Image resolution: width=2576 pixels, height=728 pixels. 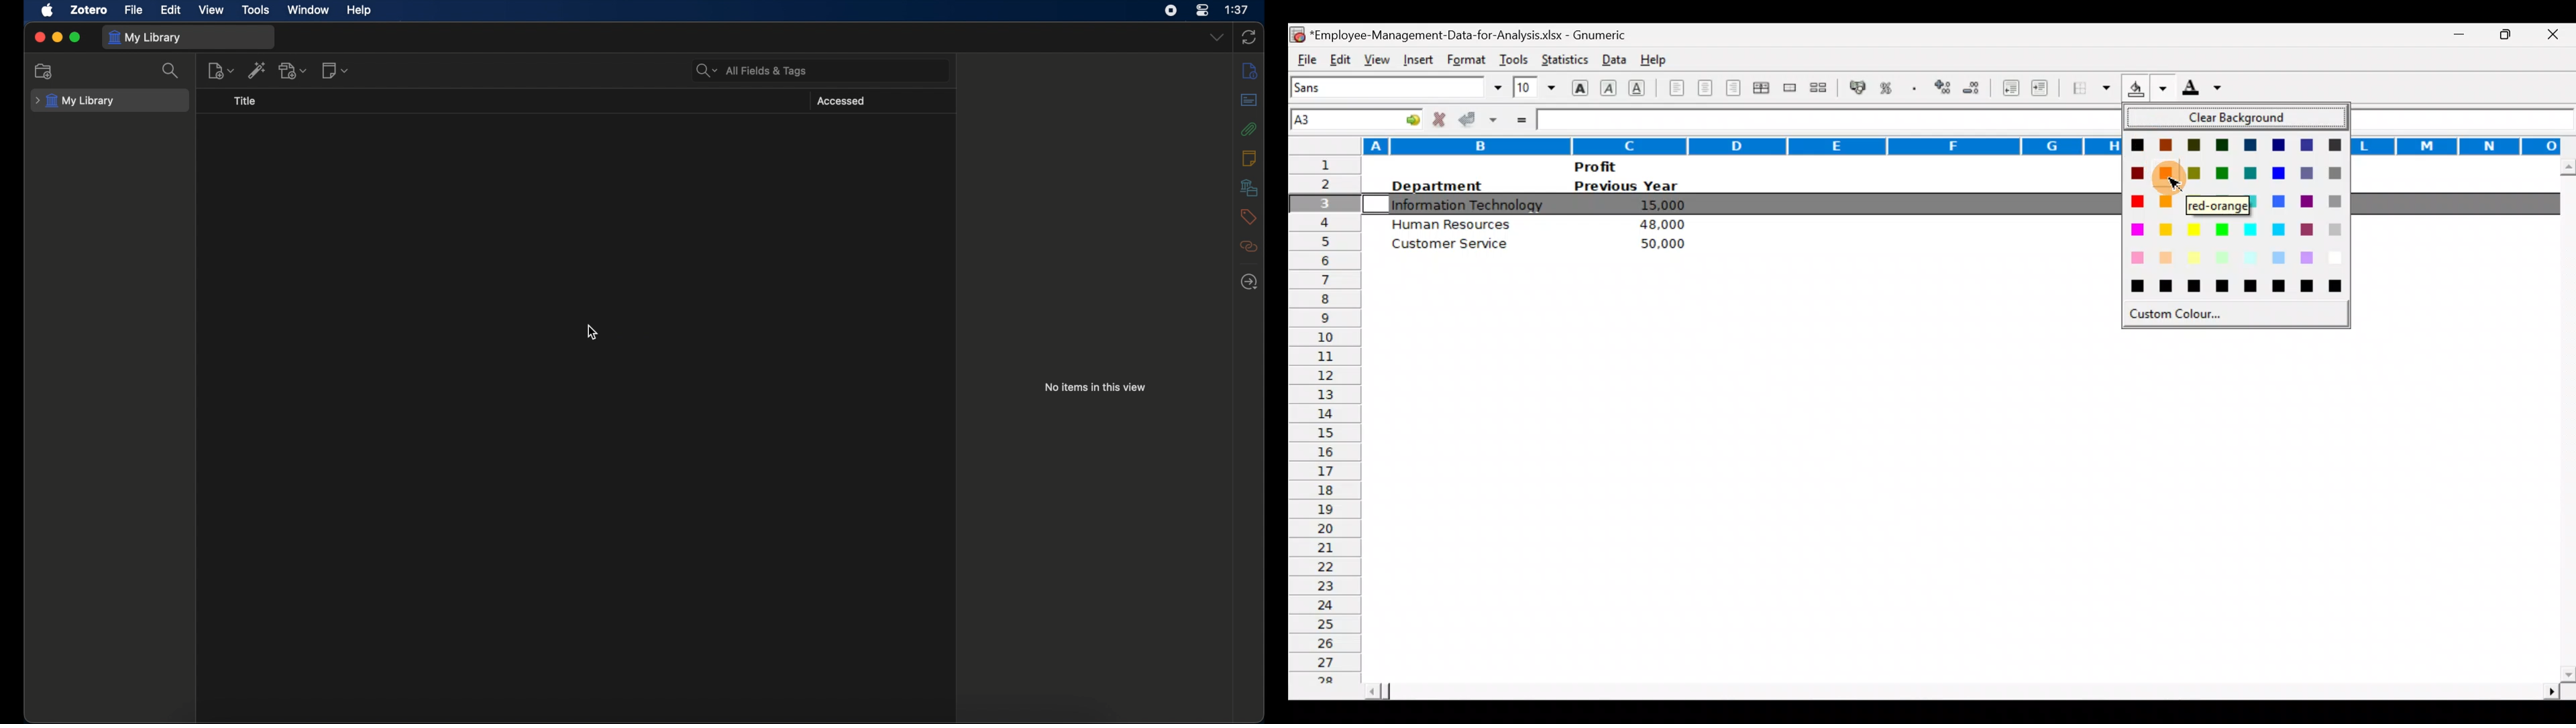 What do you see at coordinates (1960, 687) in the screenshot?
I see `Scroll bar` at bounding box center [1960, 687].